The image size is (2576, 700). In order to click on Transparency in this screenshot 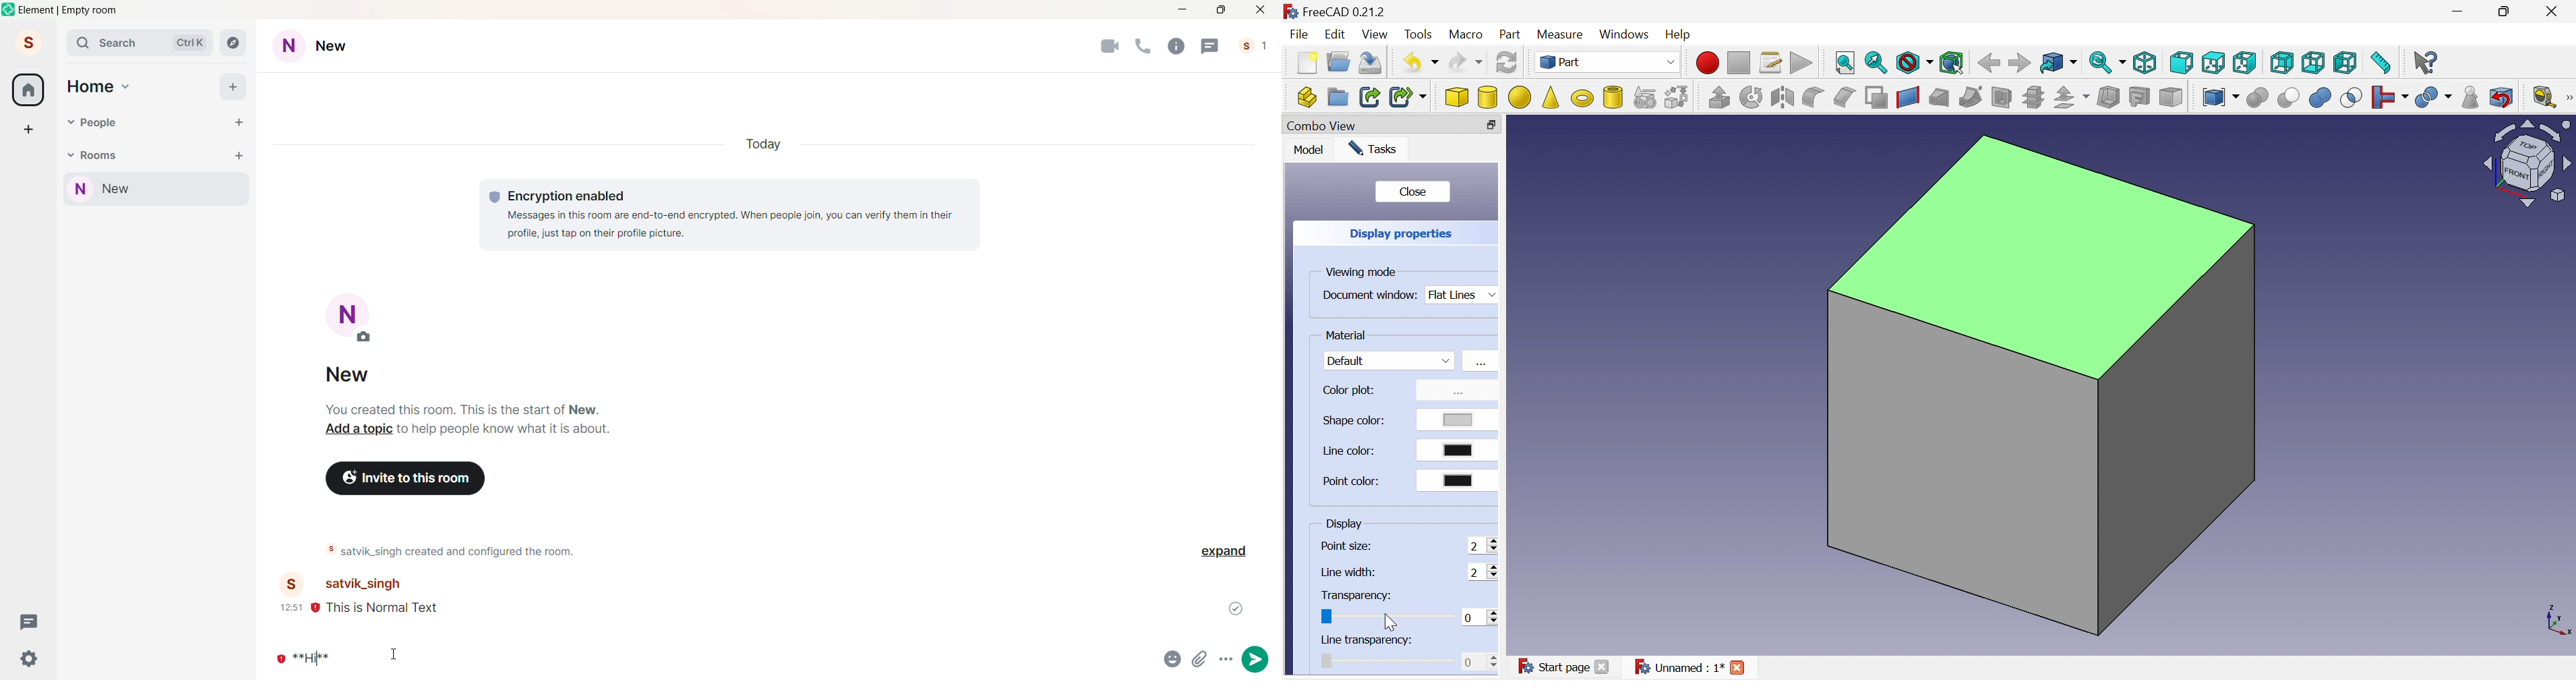, I will do `click(1357, 596)`.